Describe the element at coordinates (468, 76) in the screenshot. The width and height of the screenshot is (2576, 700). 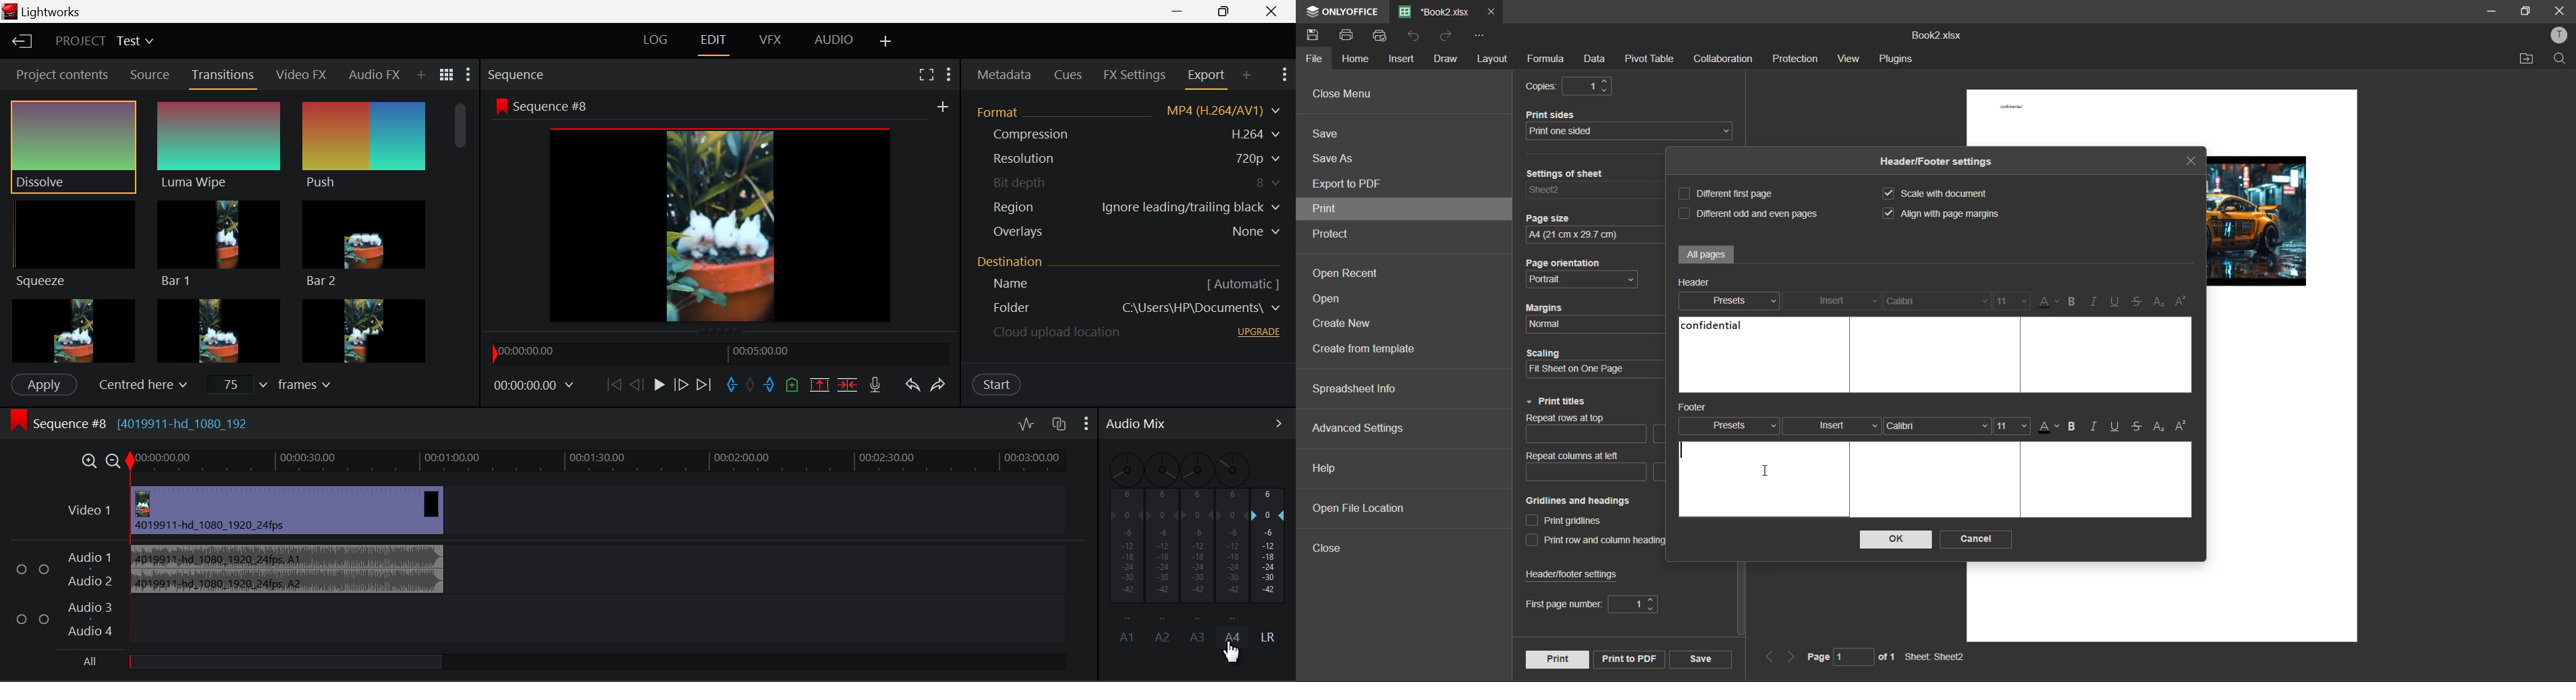
I see `Show Settings` at that location.